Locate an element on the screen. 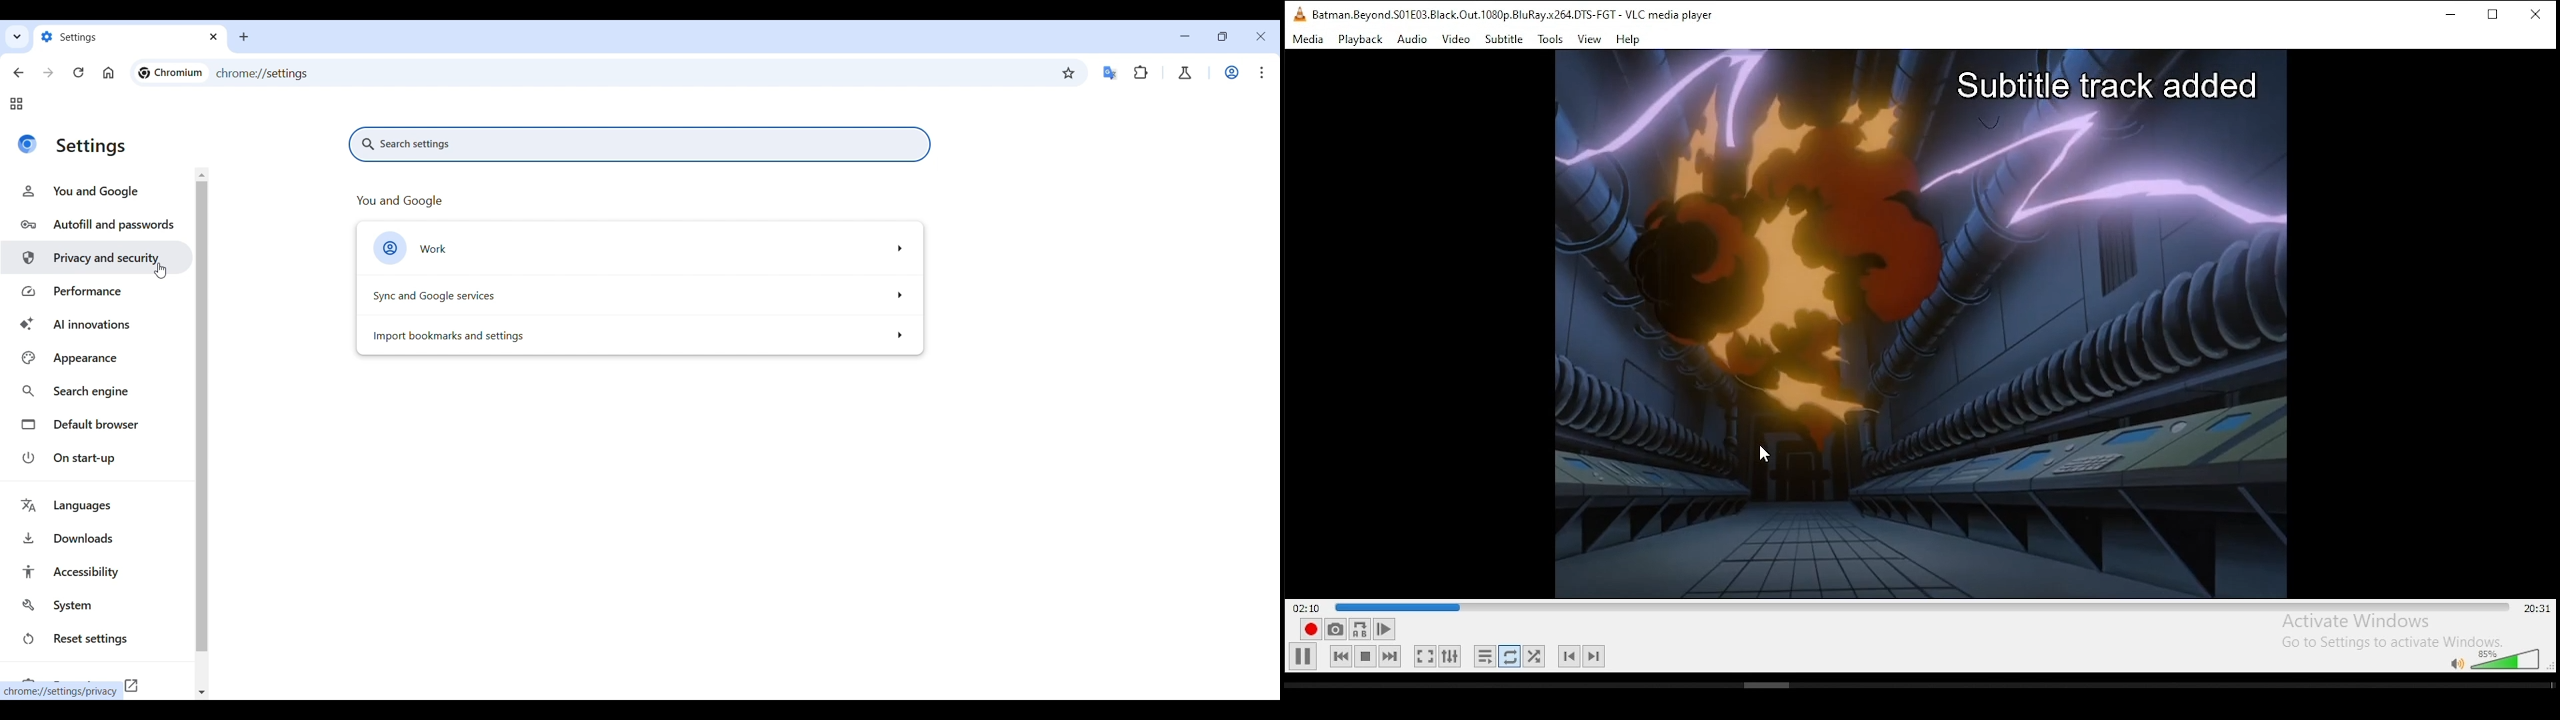 The width and height of the screenshot is (2576, 728). You and Google is located at coordinates (97, 191).